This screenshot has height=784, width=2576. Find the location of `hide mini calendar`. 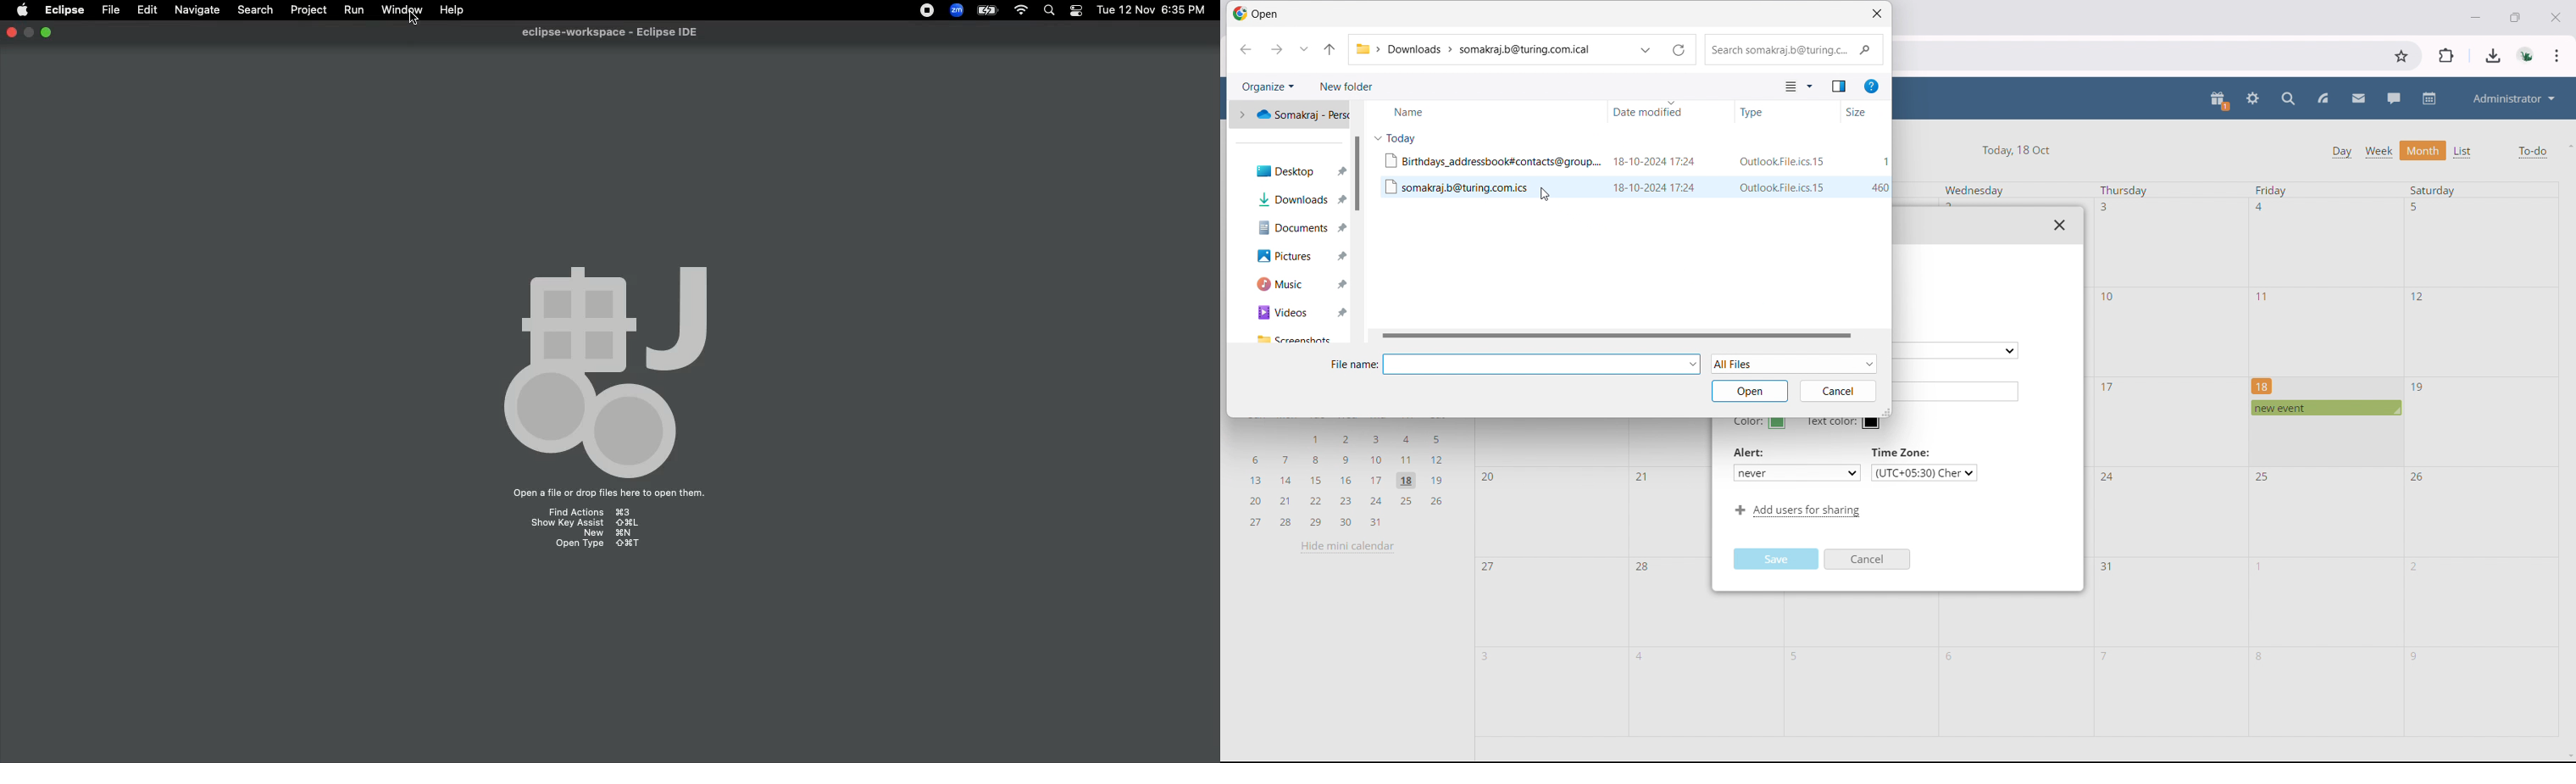

hide mini calendar is located at coordinates (1347, 546).